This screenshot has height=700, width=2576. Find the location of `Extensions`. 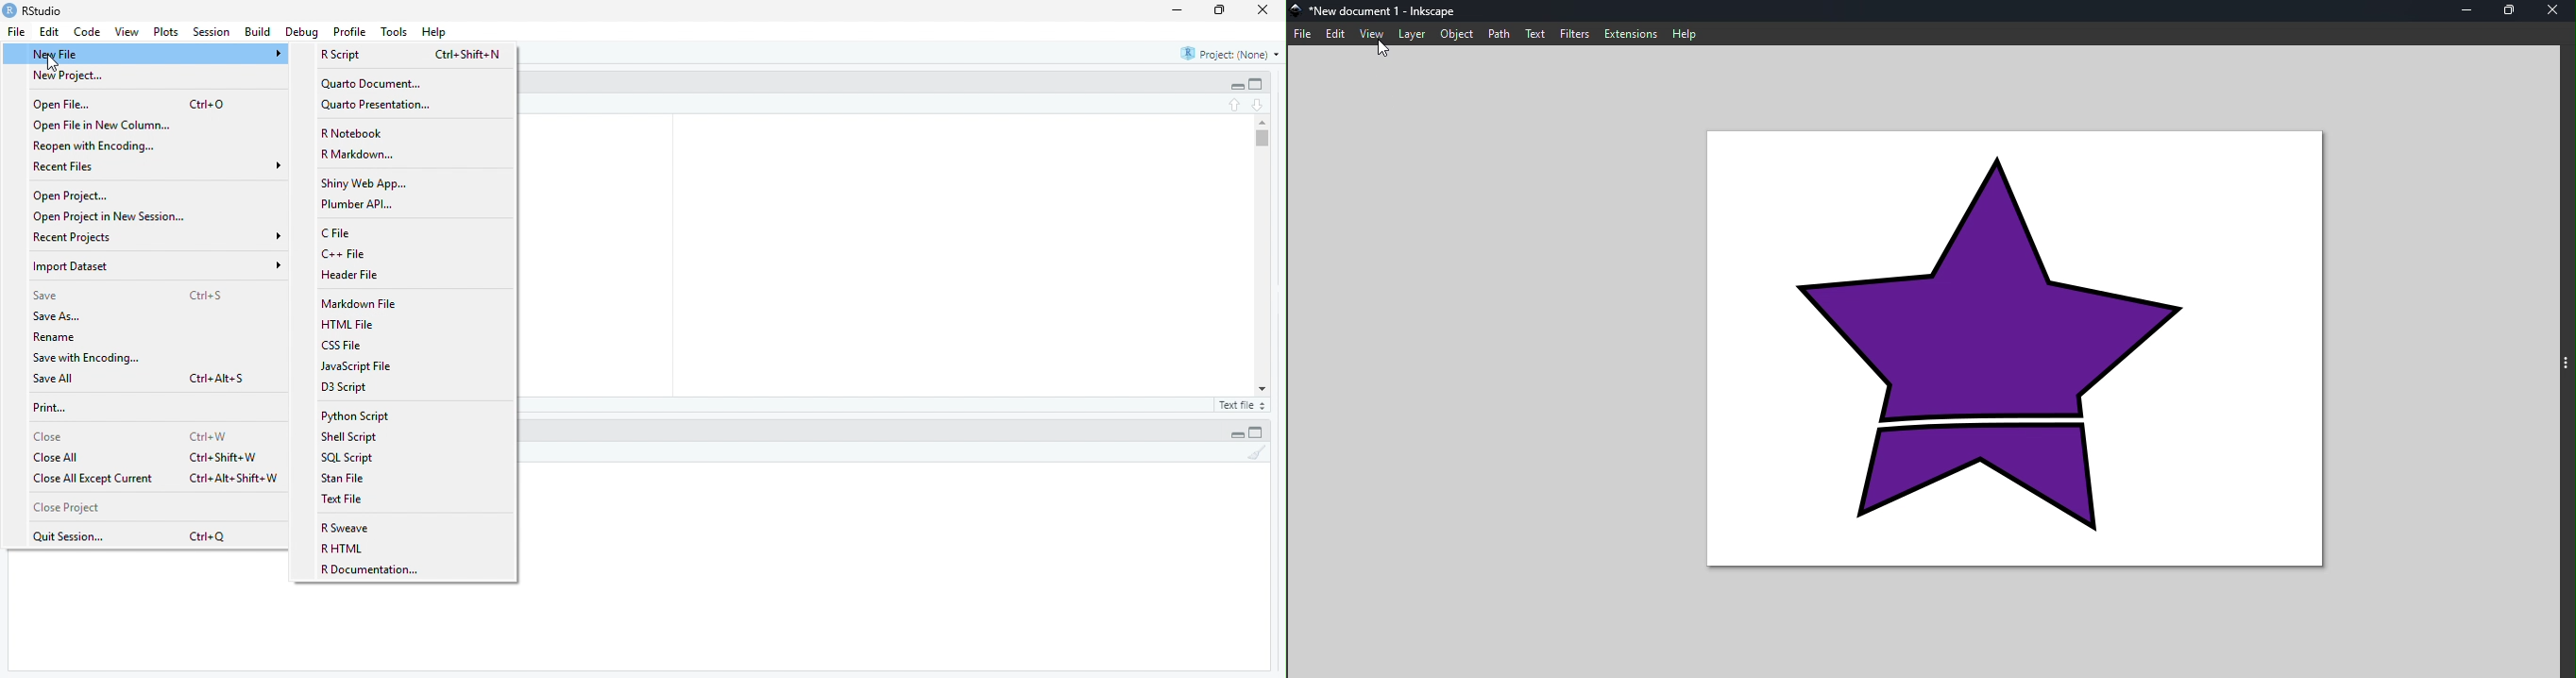

Extensions is located at coordinates (1627, 33).